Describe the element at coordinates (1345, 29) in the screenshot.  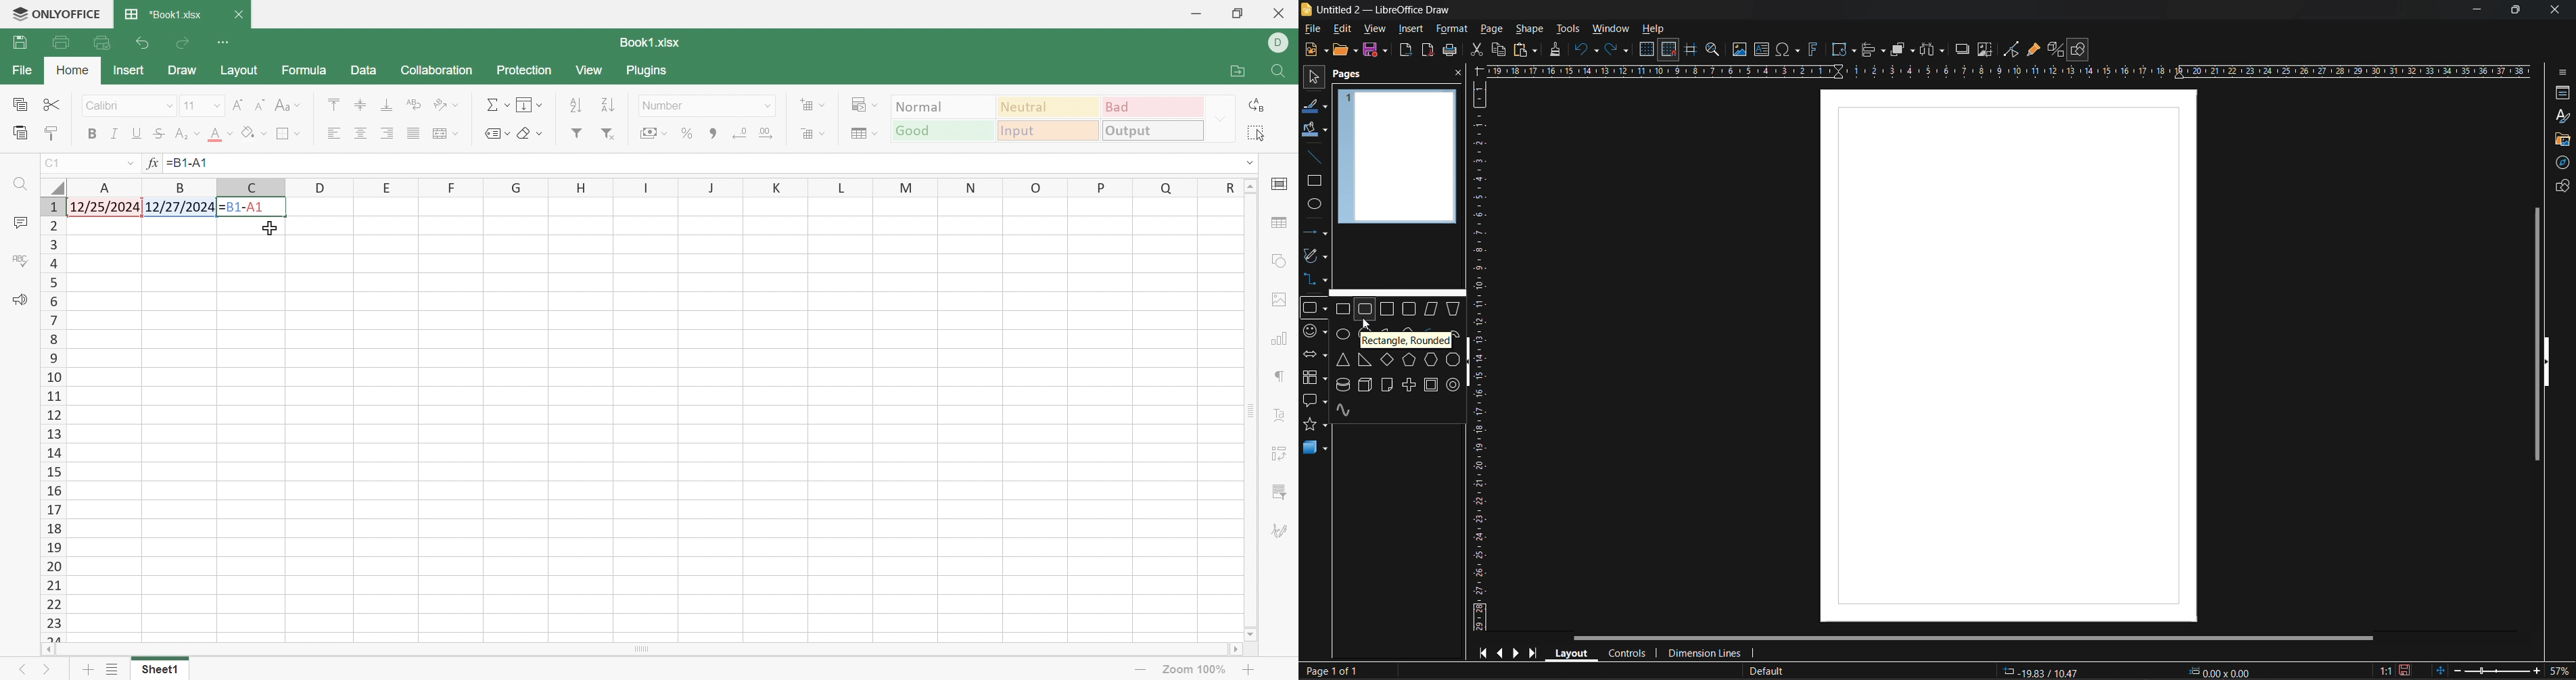
I see `edit` at that location.